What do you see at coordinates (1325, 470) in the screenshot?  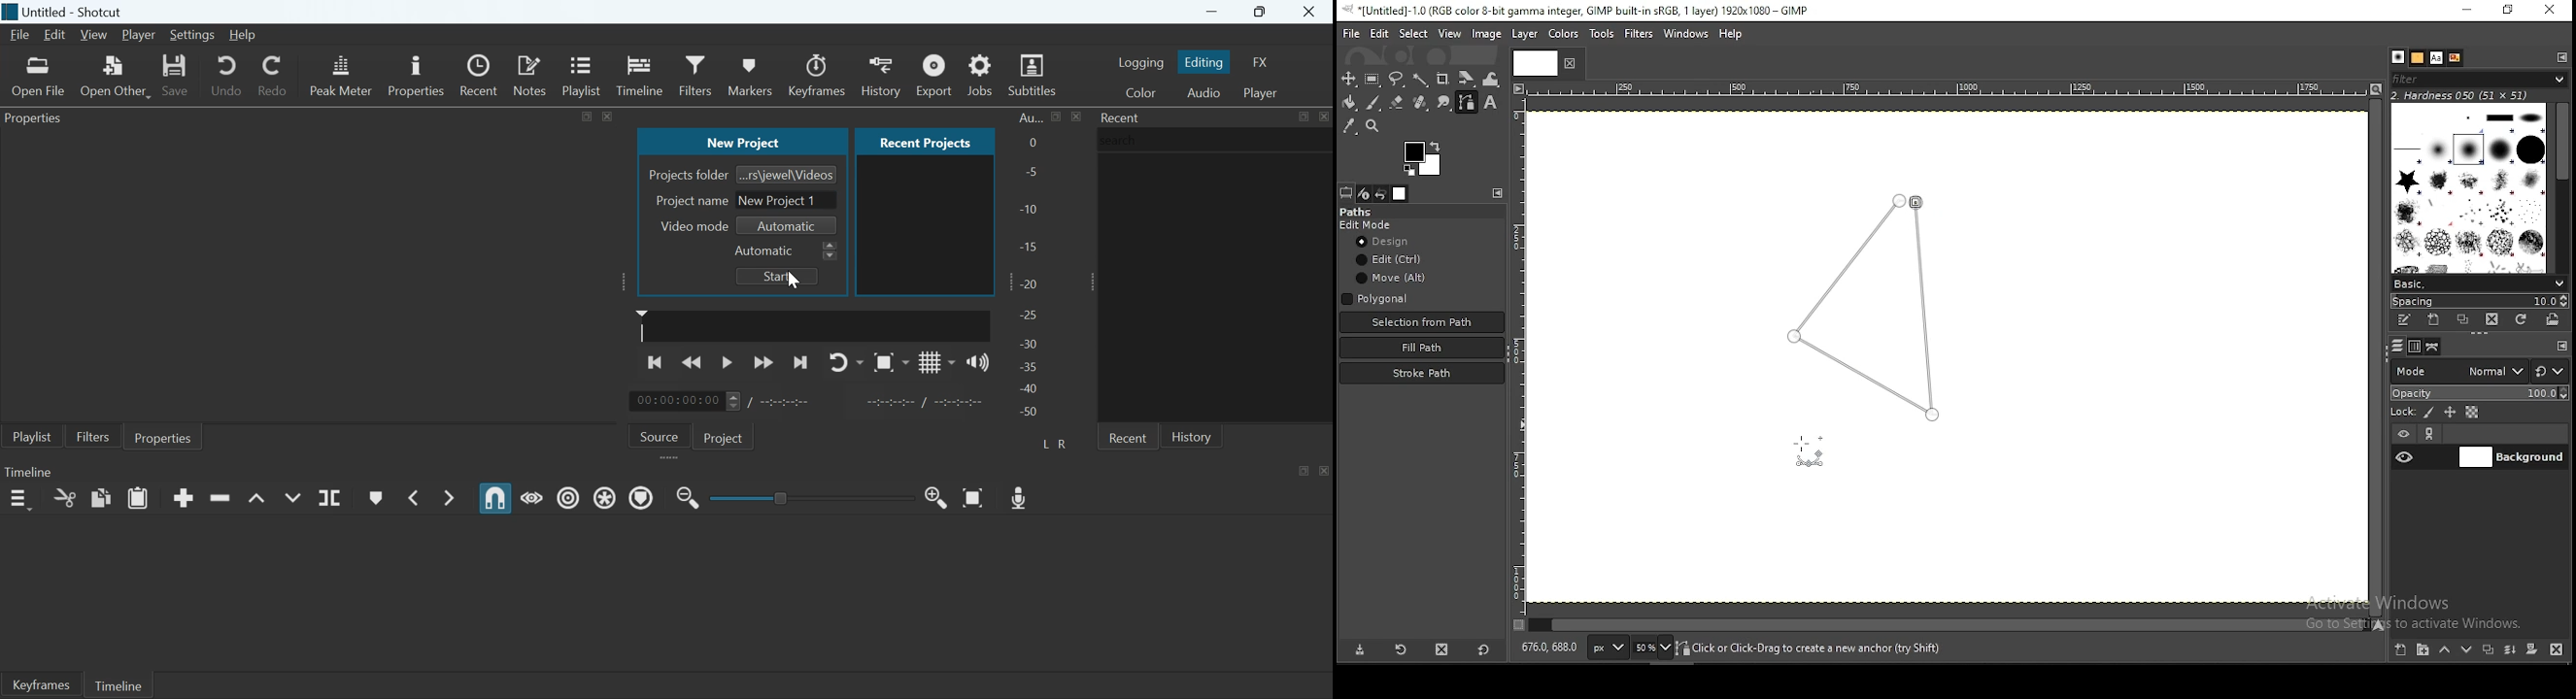 I see `Close` at bounding box center [1325, 470].